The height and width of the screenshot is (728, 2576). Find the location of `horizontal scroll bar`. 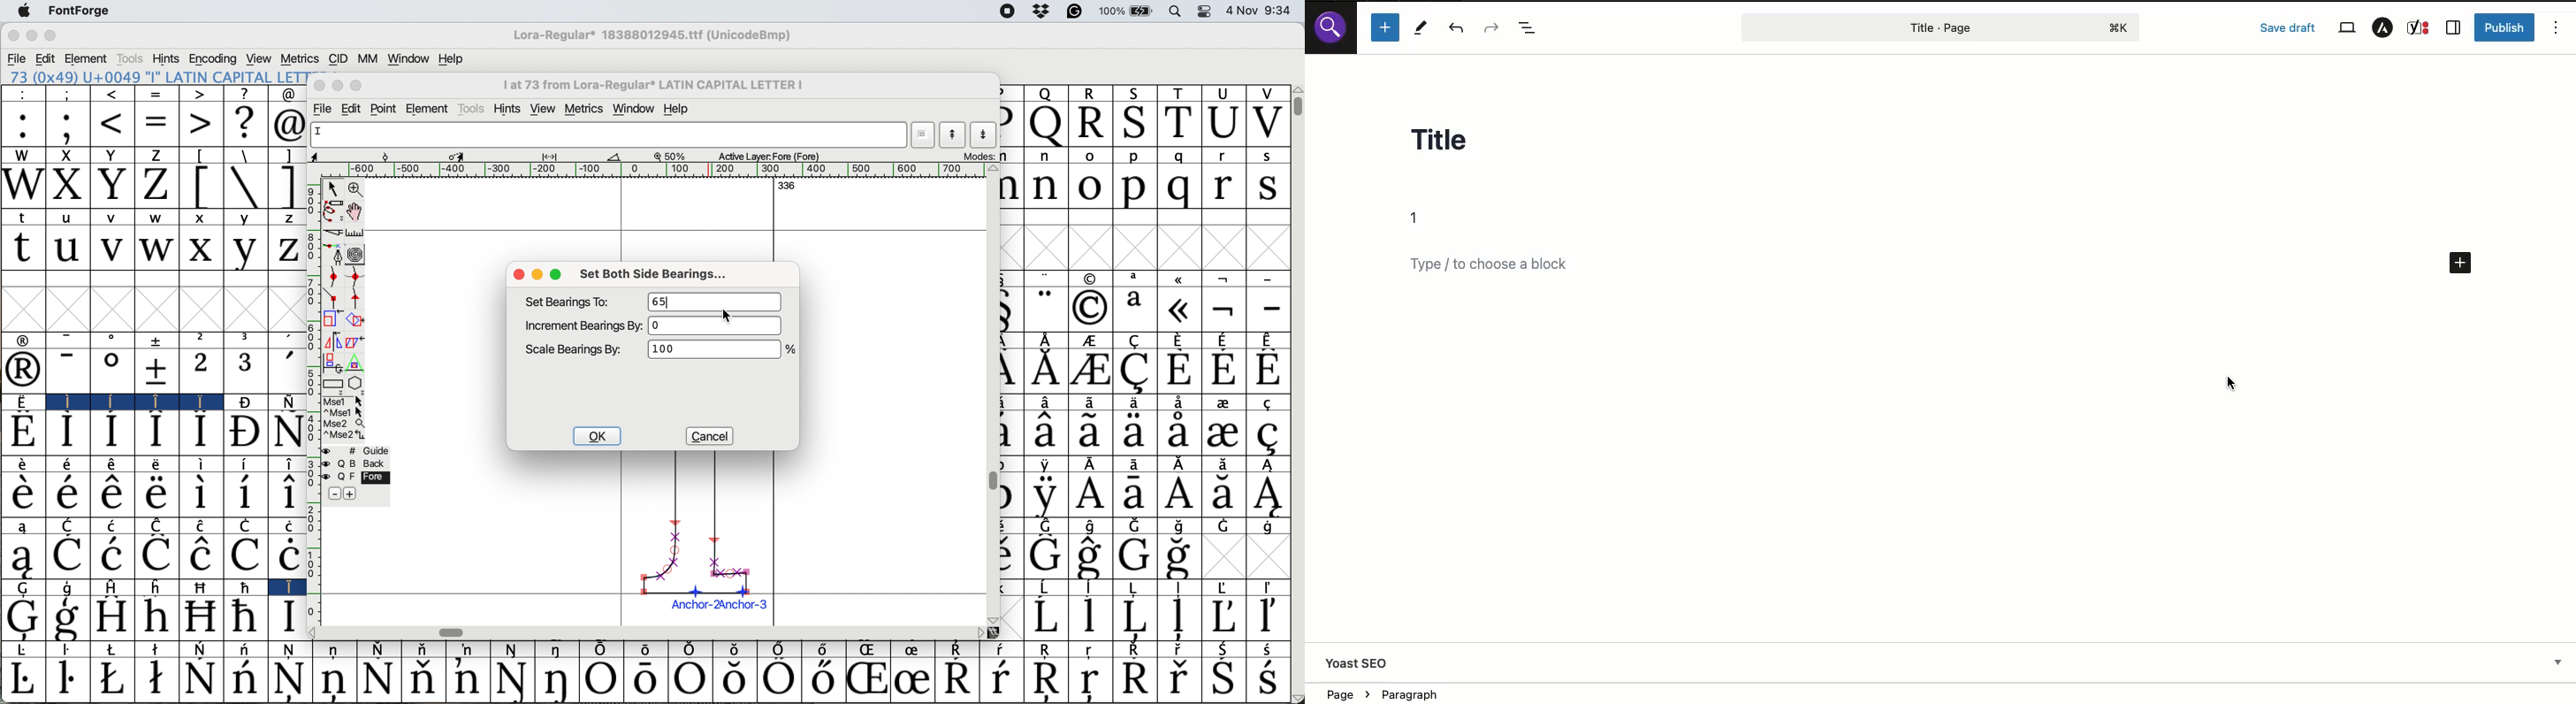

horizontal scroll bar is located at coordinates (451, 632).